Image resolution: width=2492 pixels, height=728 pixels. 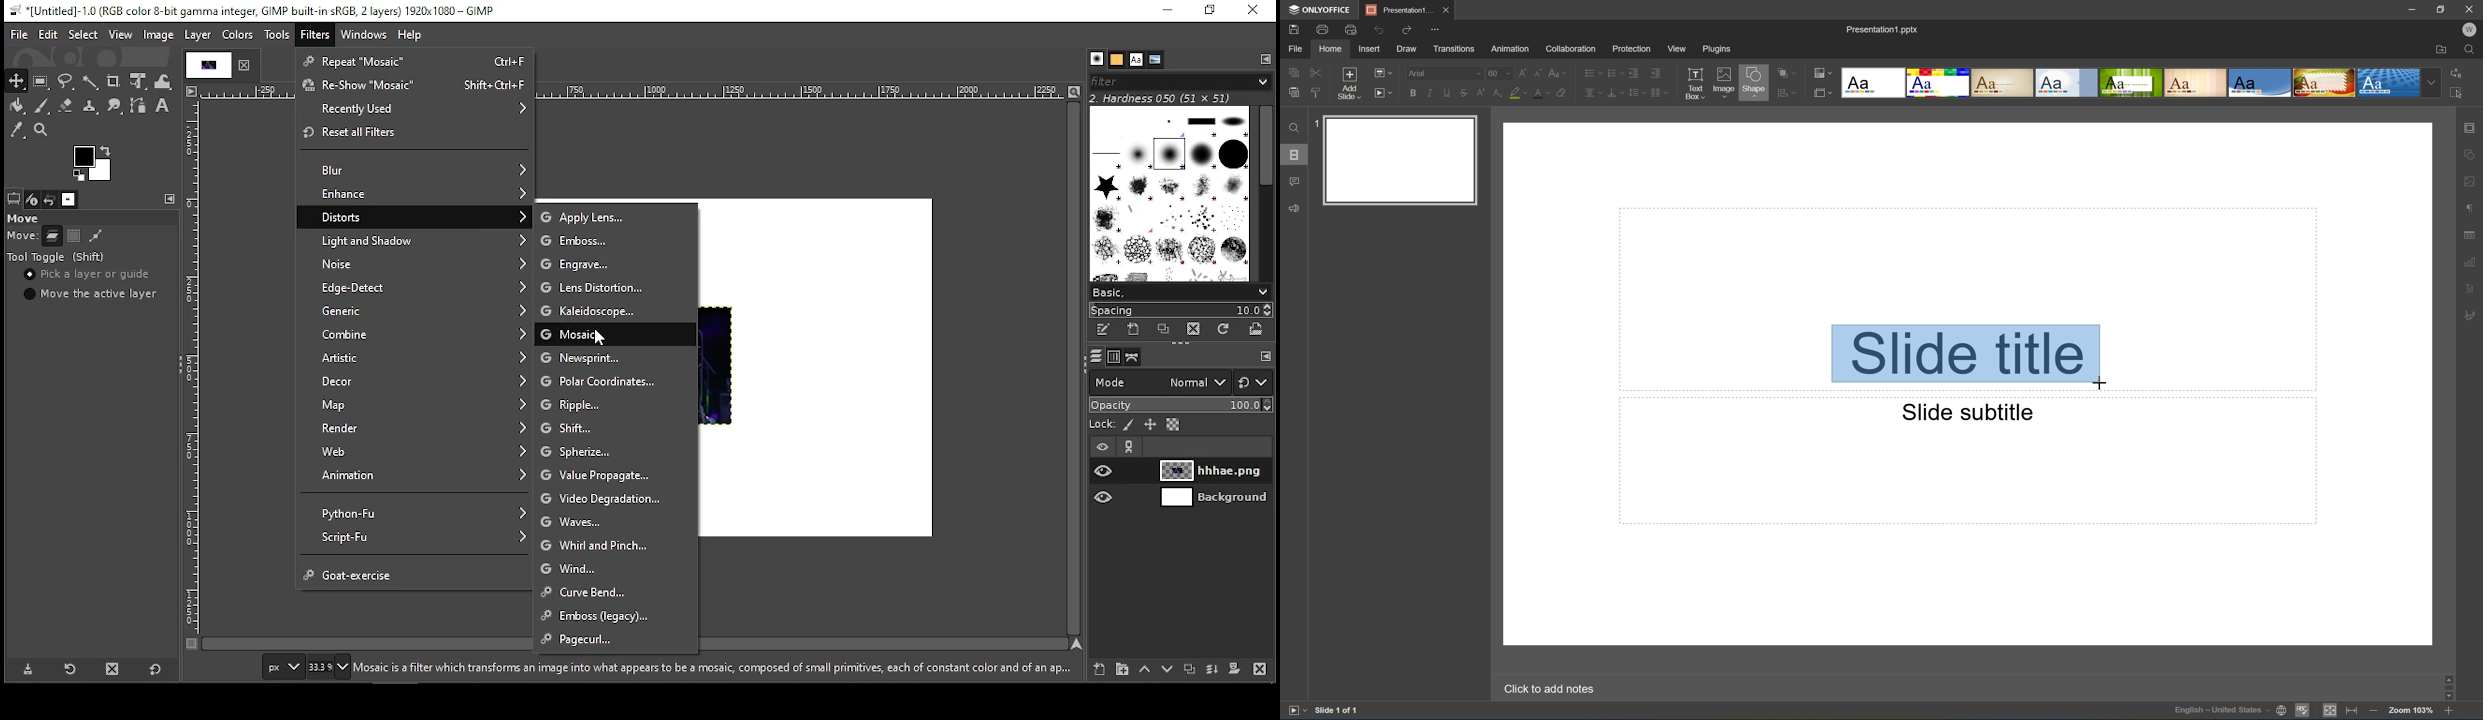 I want to click on enhance, so click(x=417, y=194).